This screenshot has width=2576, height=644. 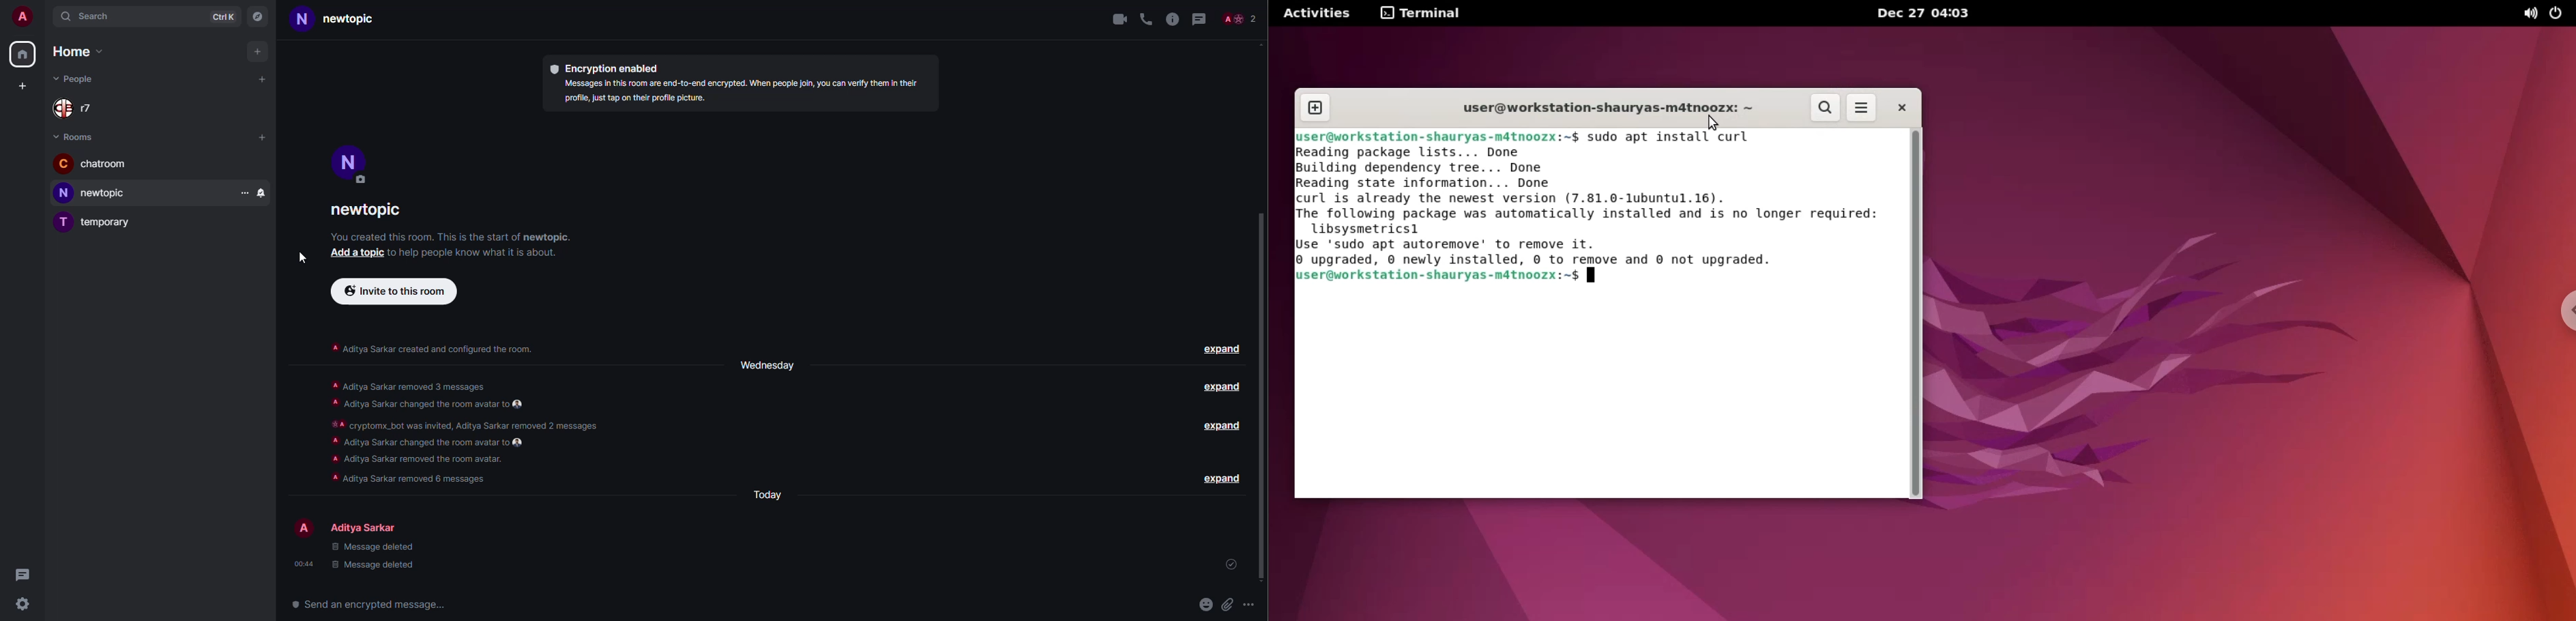 What do you see at coordinates (769, 495) in the screenshot?
I see `day` at bounding box center [769, 495].